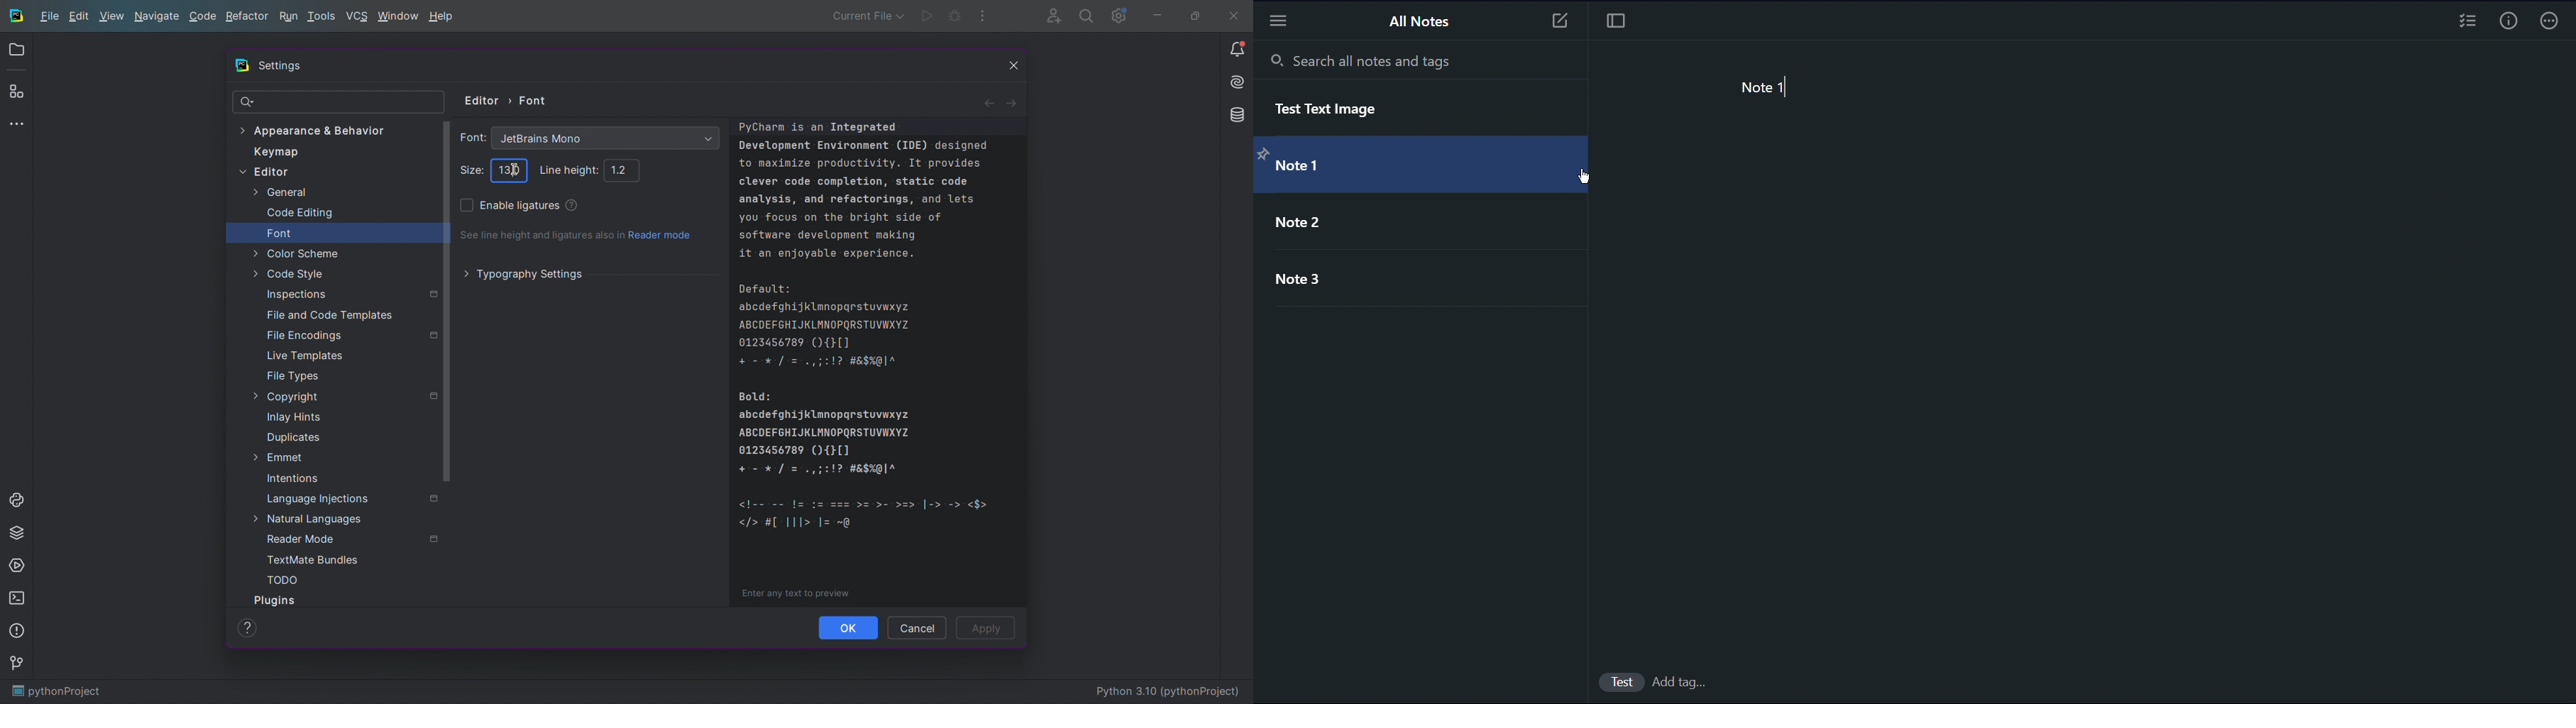 The image size is (2576, 728). Describe the element at coordinates (471, 137) in the screenshot. I see `font` at that location.